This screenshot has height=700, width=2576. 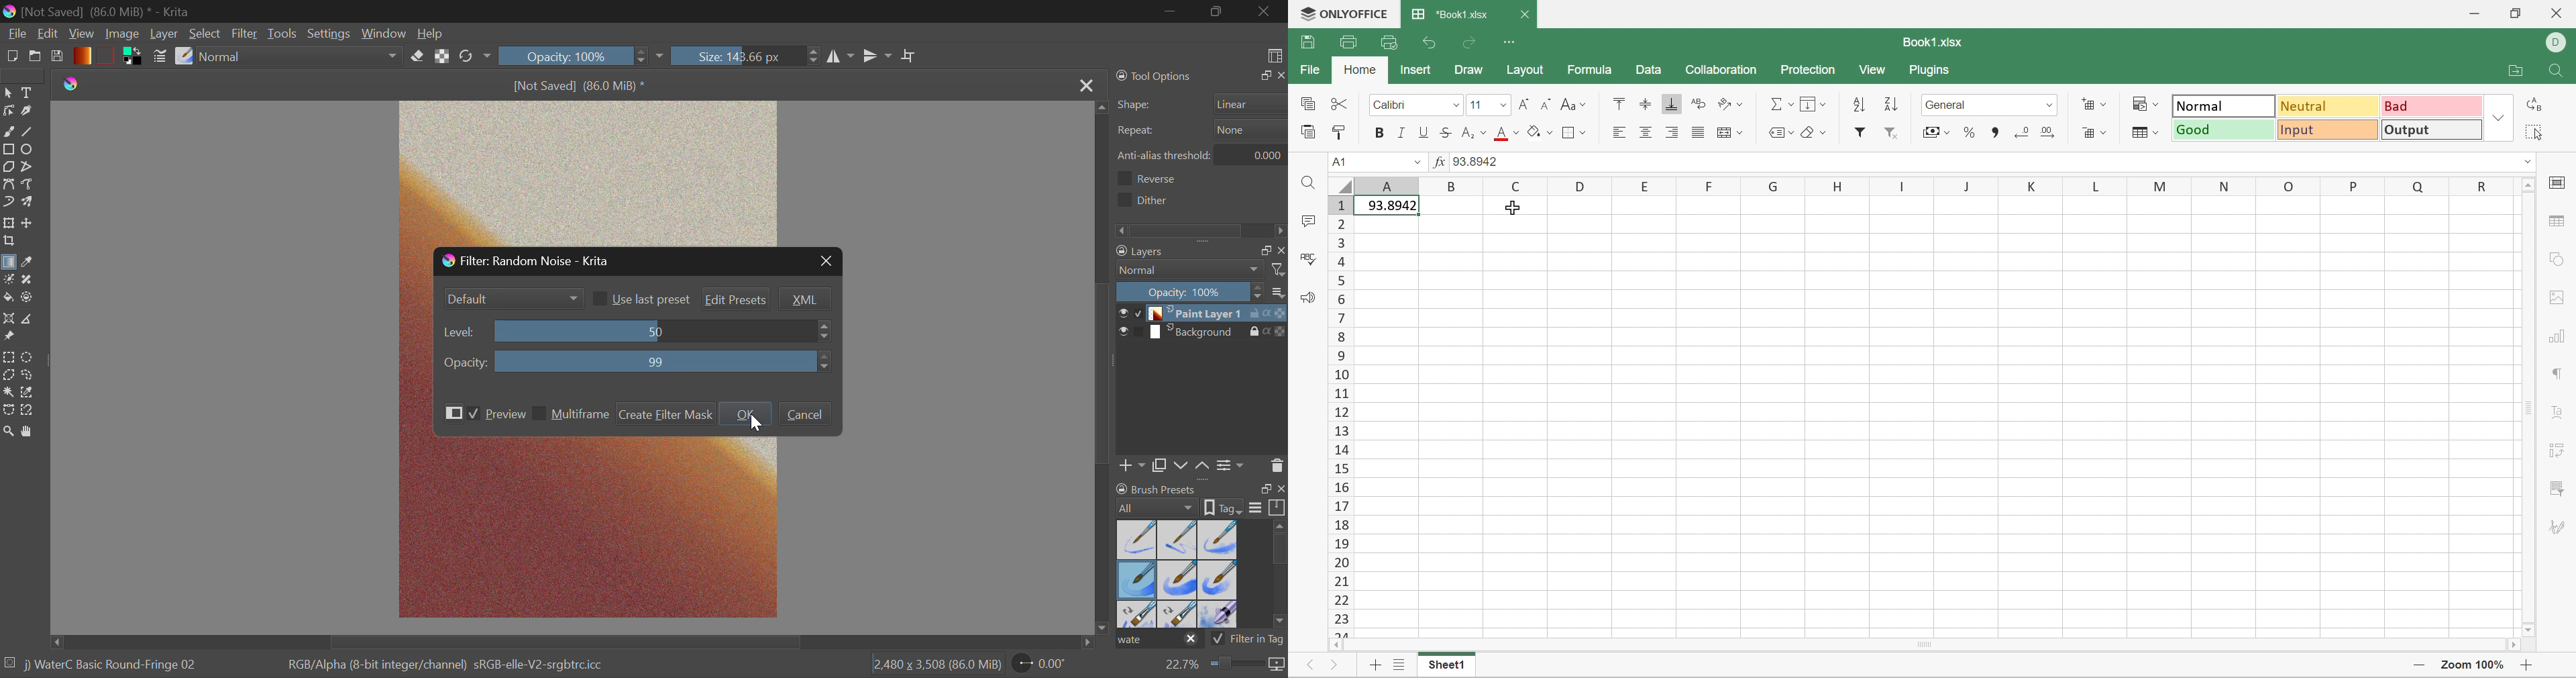 I want to click on Edit Presets, so click(x=735, y=298).